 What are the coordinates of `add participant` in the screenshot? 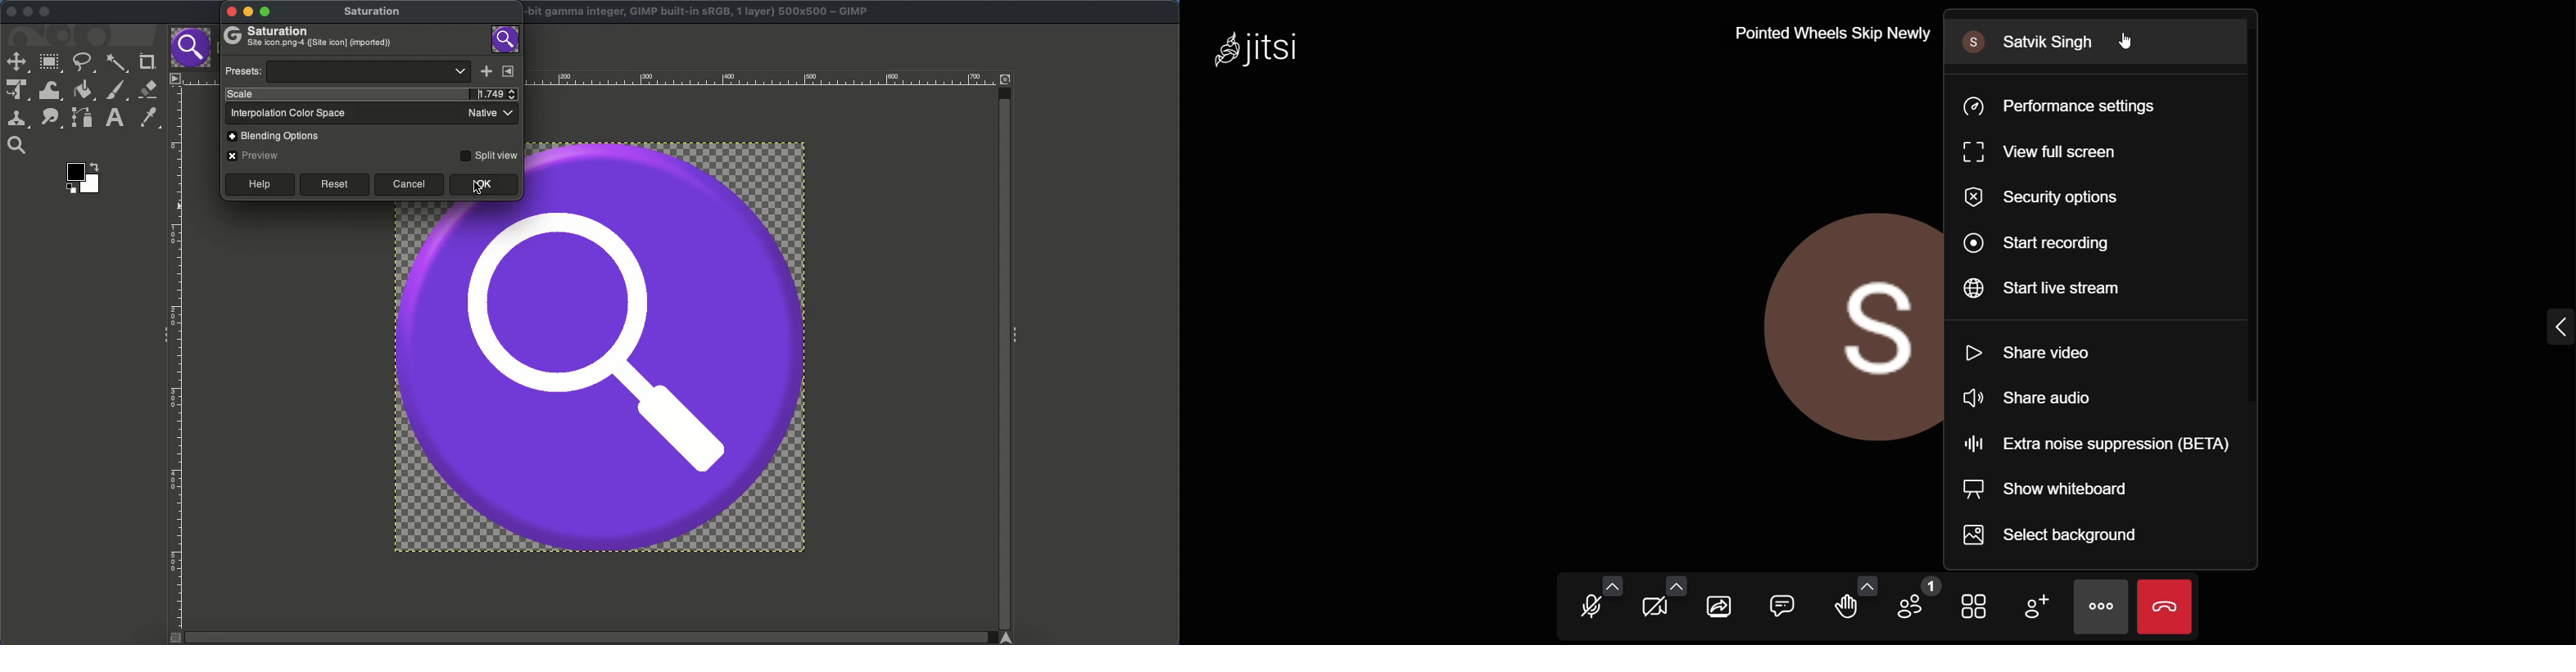 It's located at (2035, 606).